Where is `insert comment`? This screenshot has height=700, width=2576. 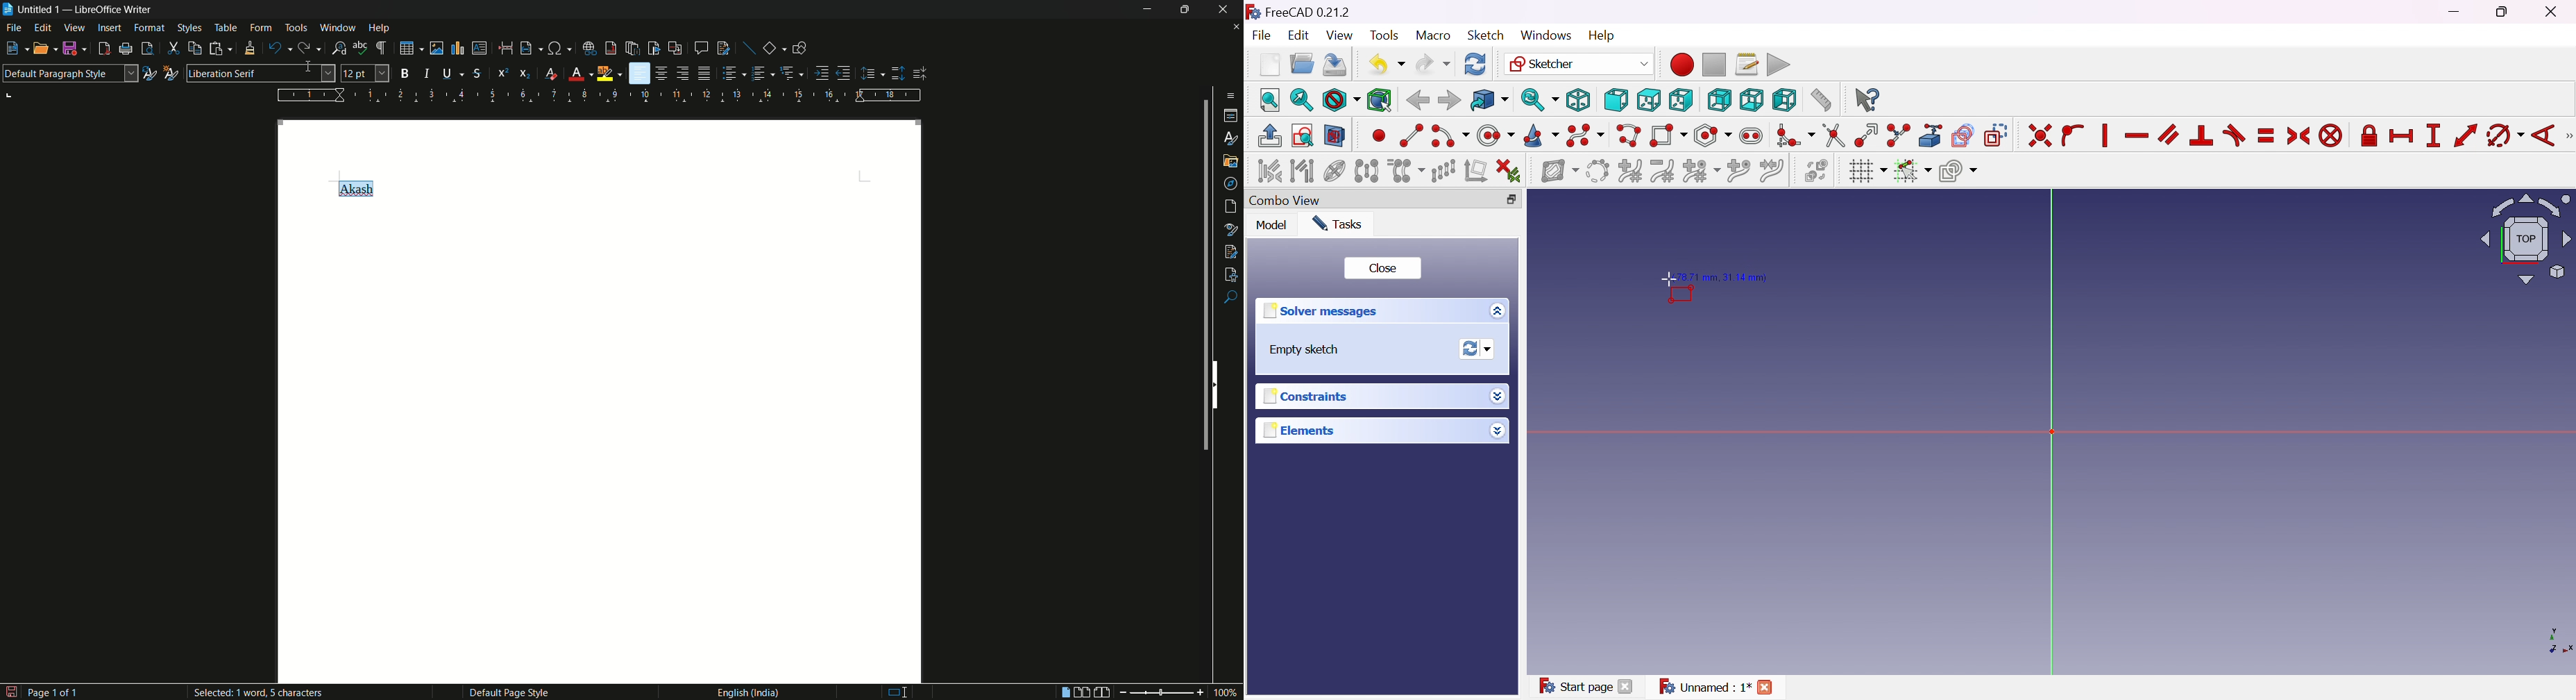
insert comment is located at coordinates (701, 48).